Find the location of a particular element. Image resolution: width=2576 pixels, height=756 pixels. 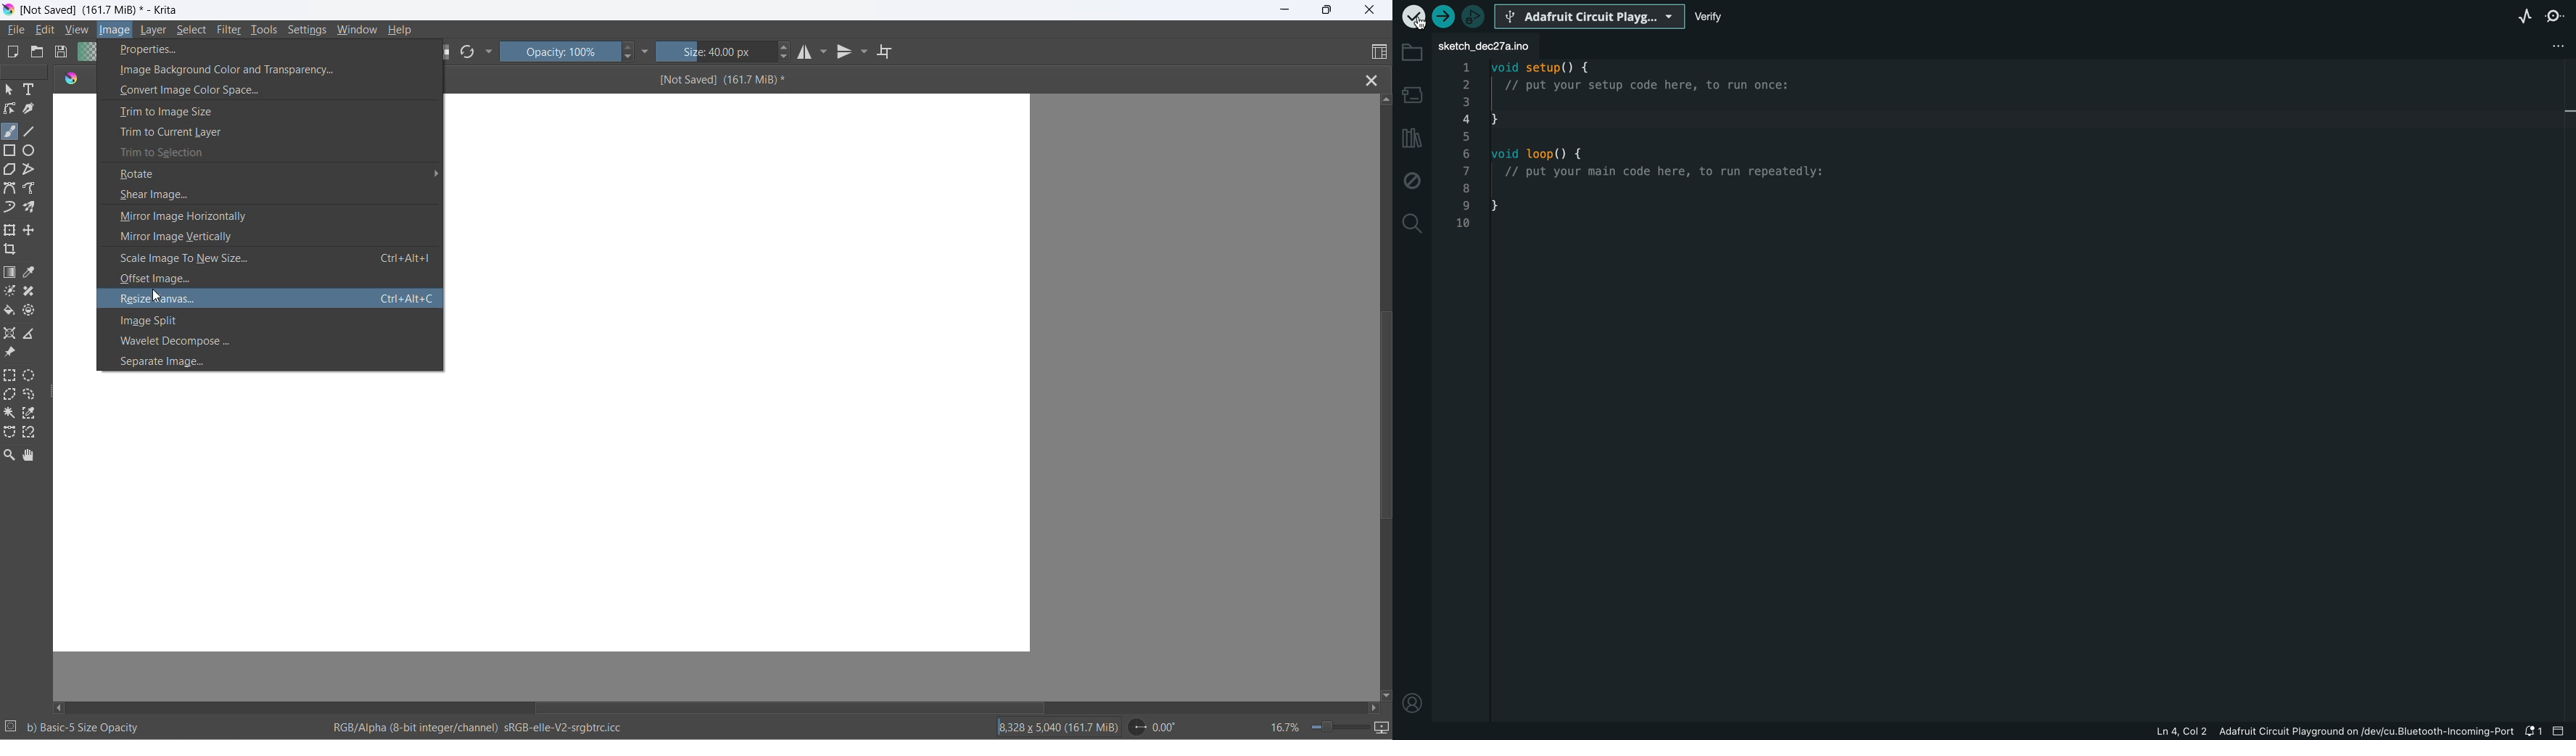

magnetic curve selection tool is located at coordinates (32, 434).